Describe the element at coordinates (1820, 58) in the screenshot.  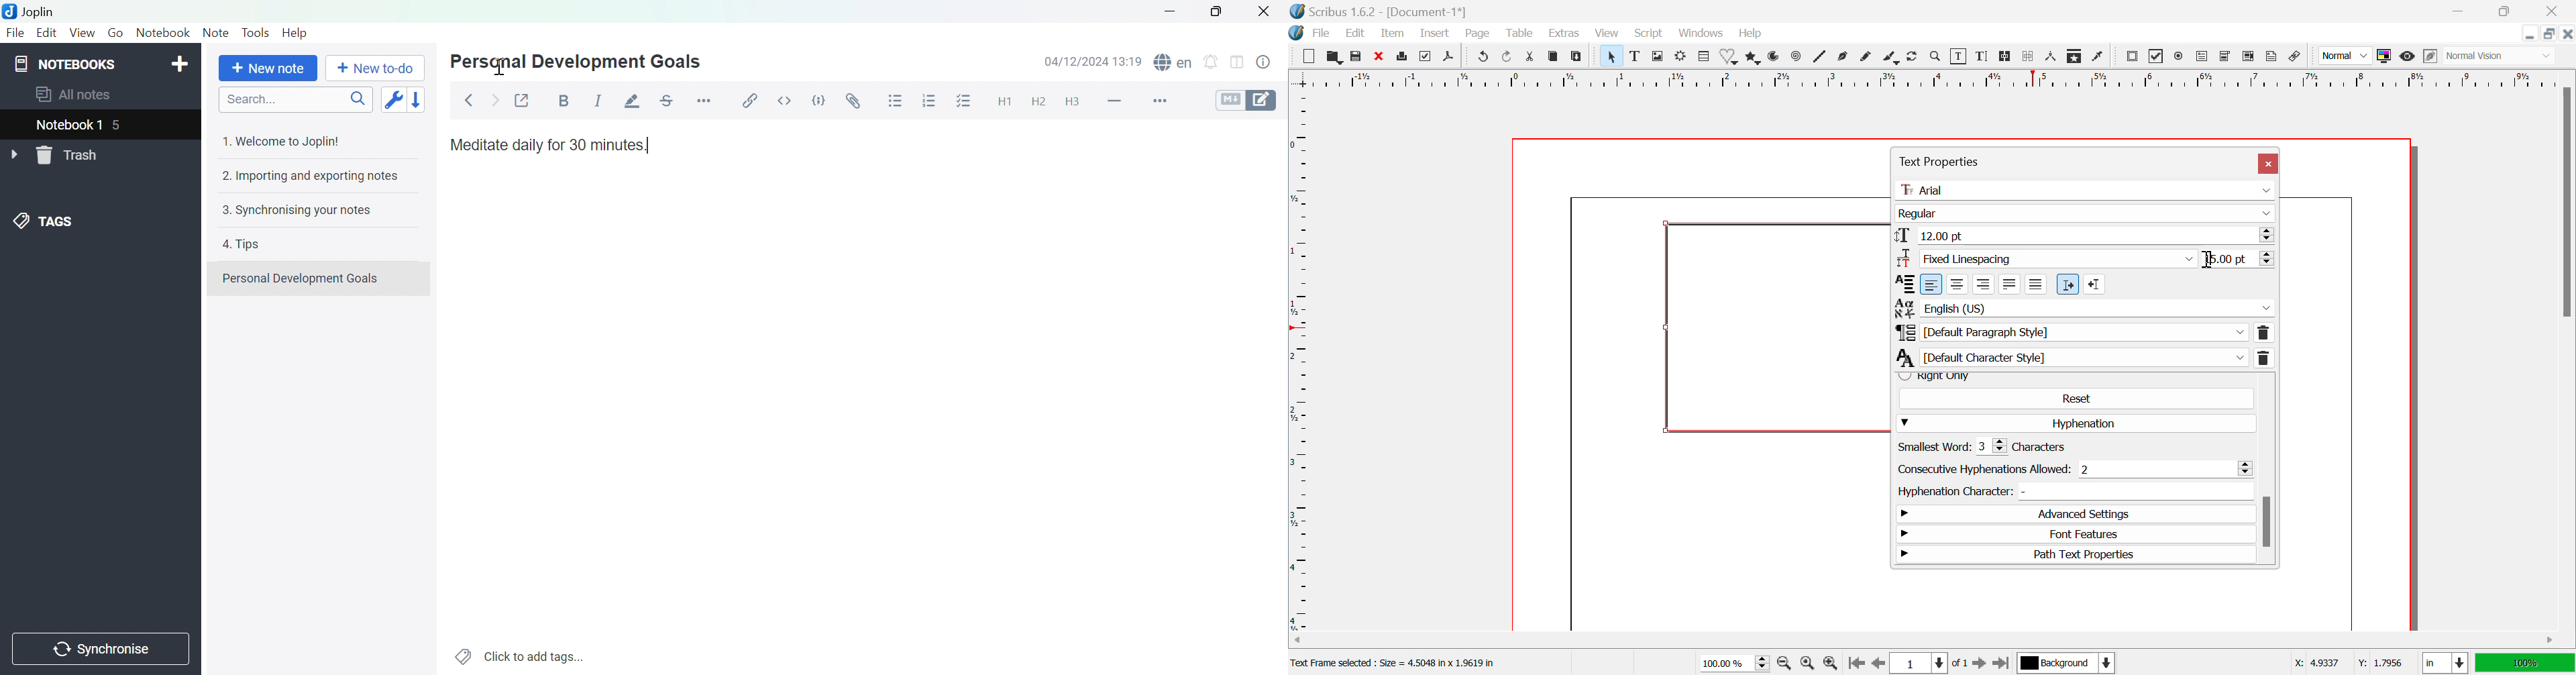
I see `Lines` at that location.